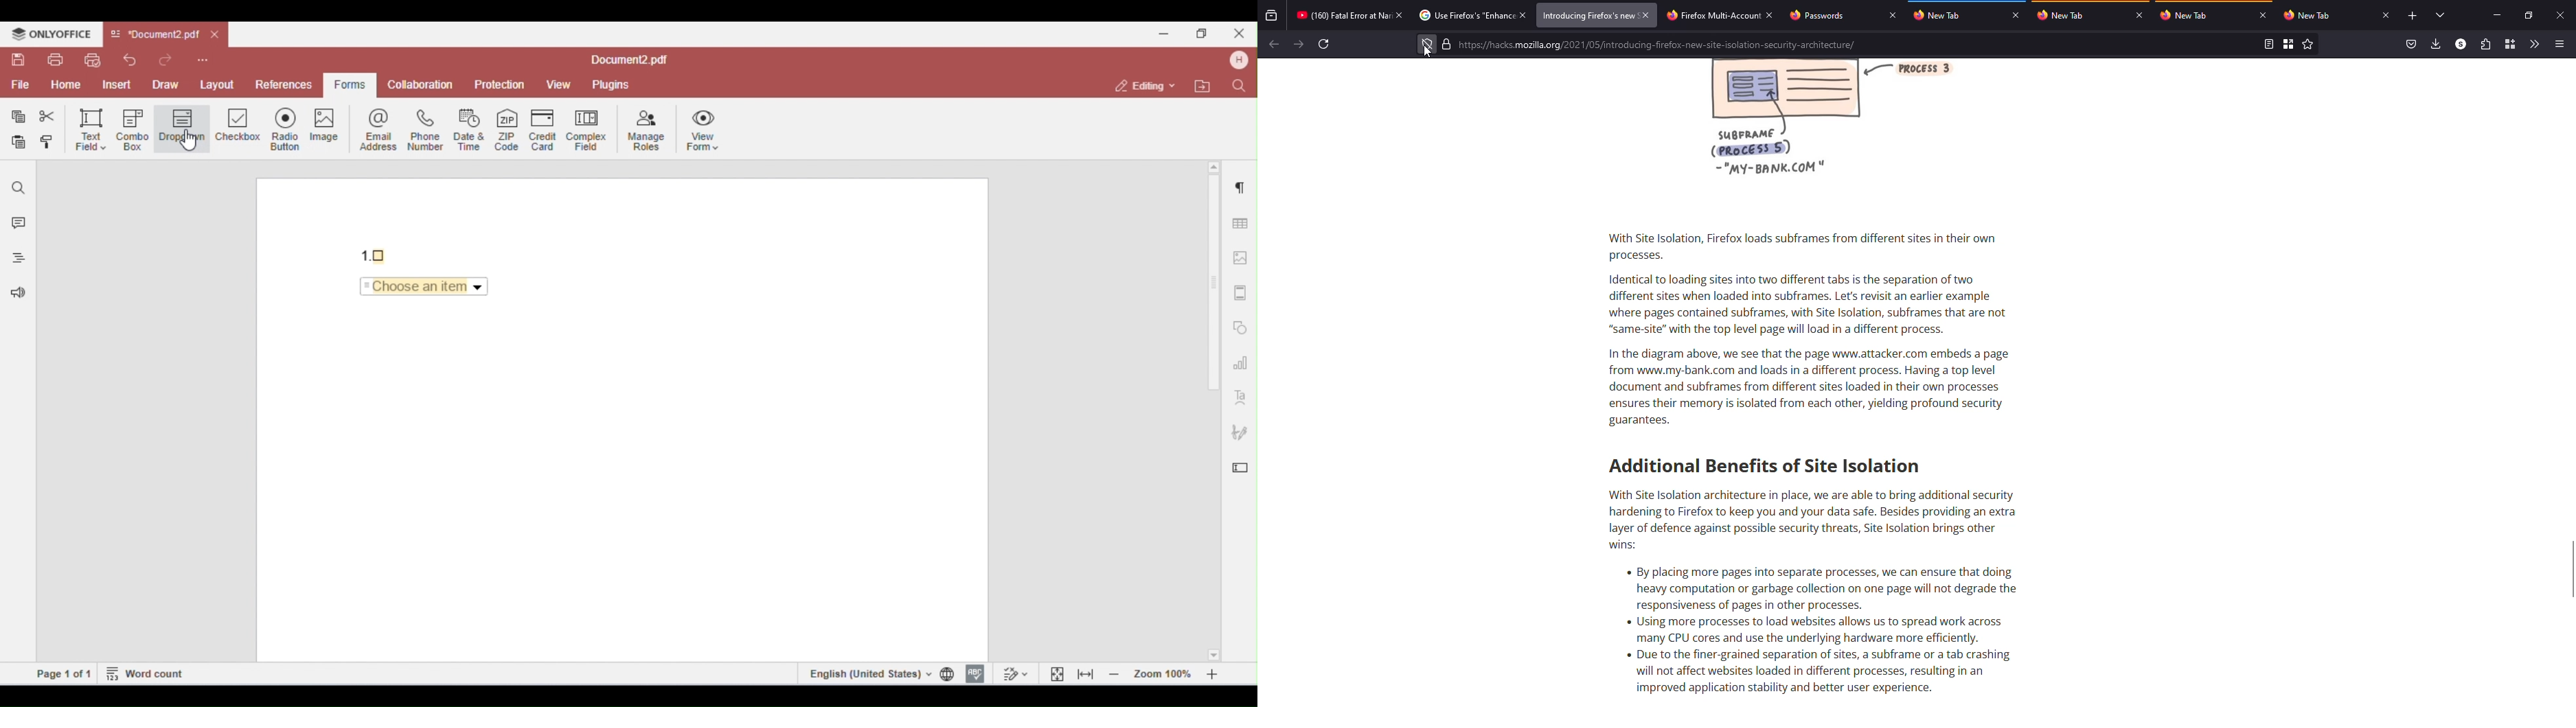  I want to click on website description, so click(1804, 380).